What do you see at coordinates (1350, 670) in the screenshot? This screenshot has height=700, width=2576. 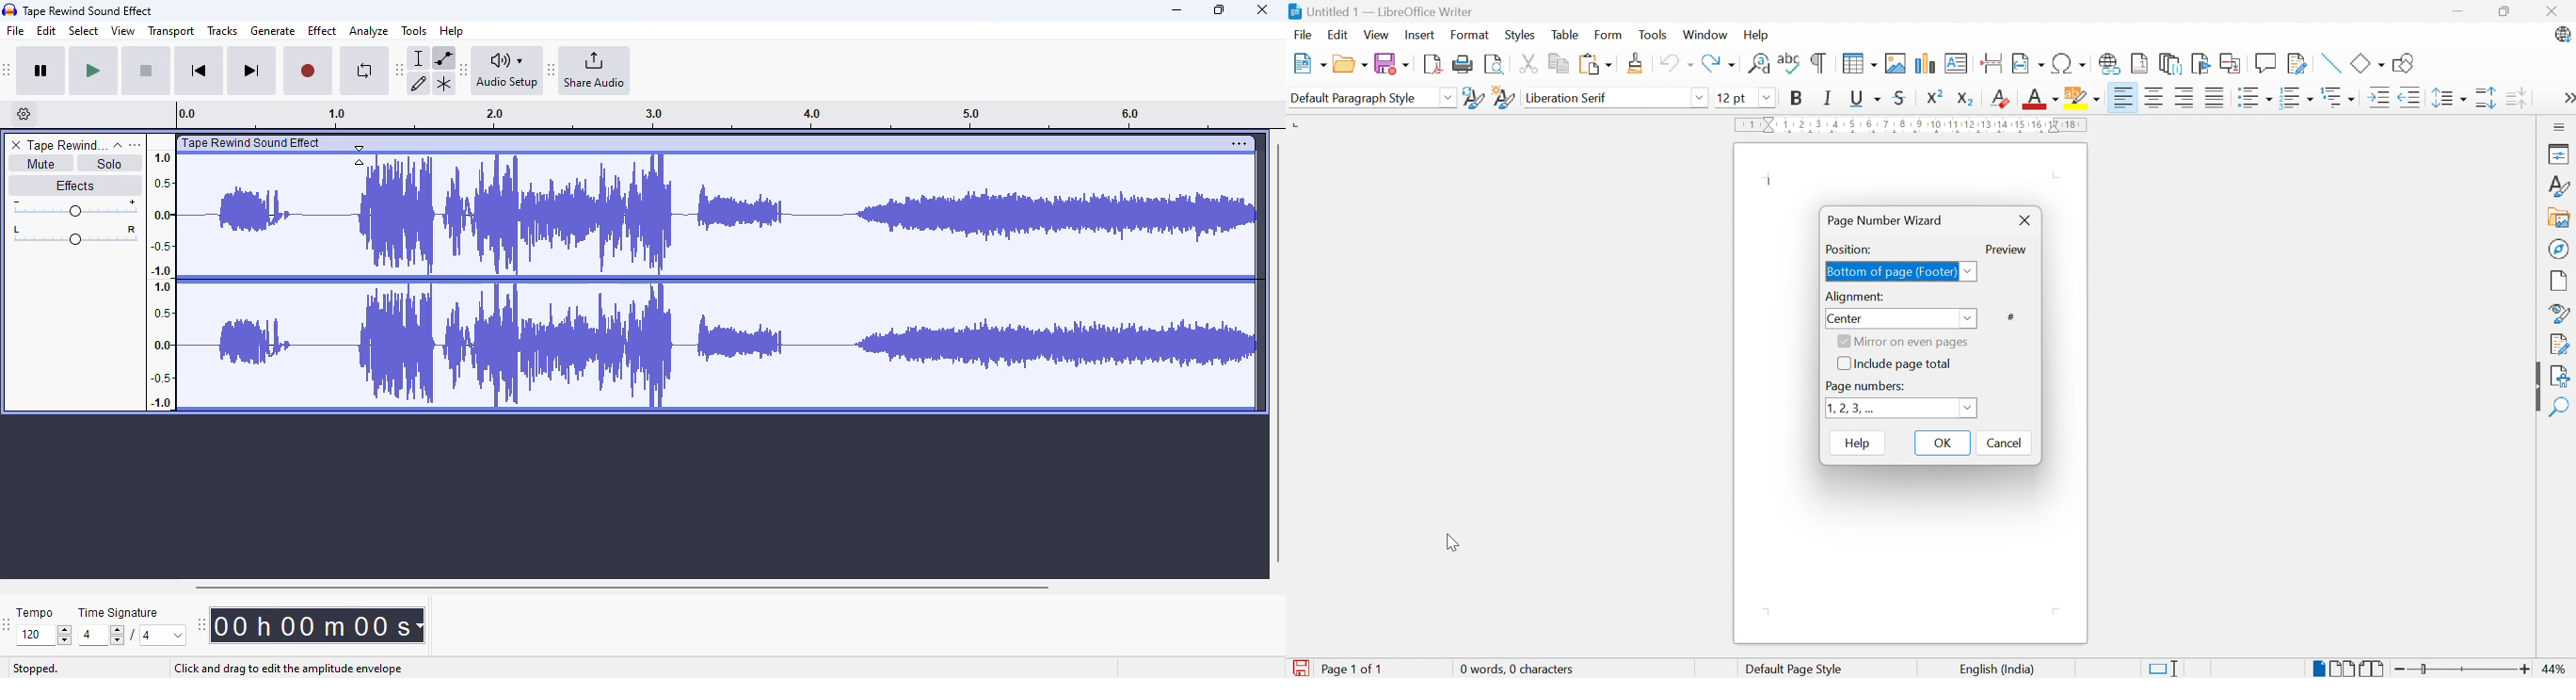 I see `Page 1 of 1` at bounding box center [1350, 670].